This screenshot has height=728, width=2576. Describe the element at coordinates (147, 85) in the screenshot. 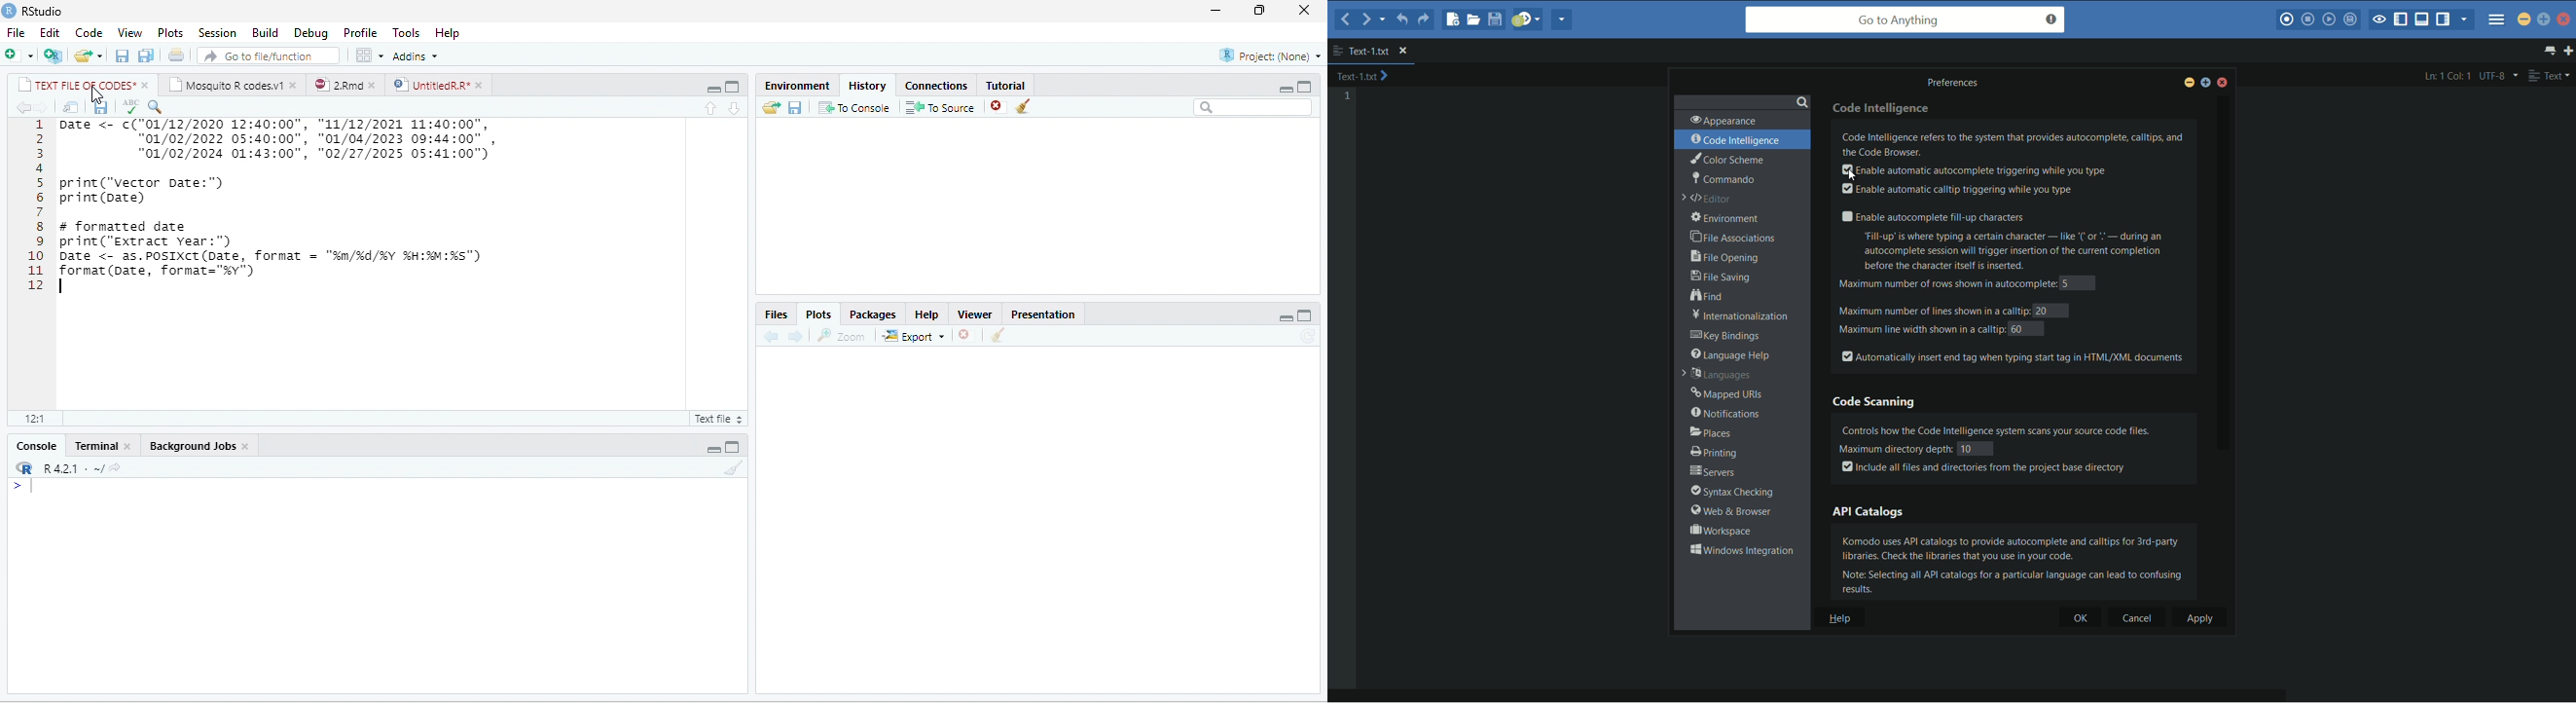

I see `close` at that location.